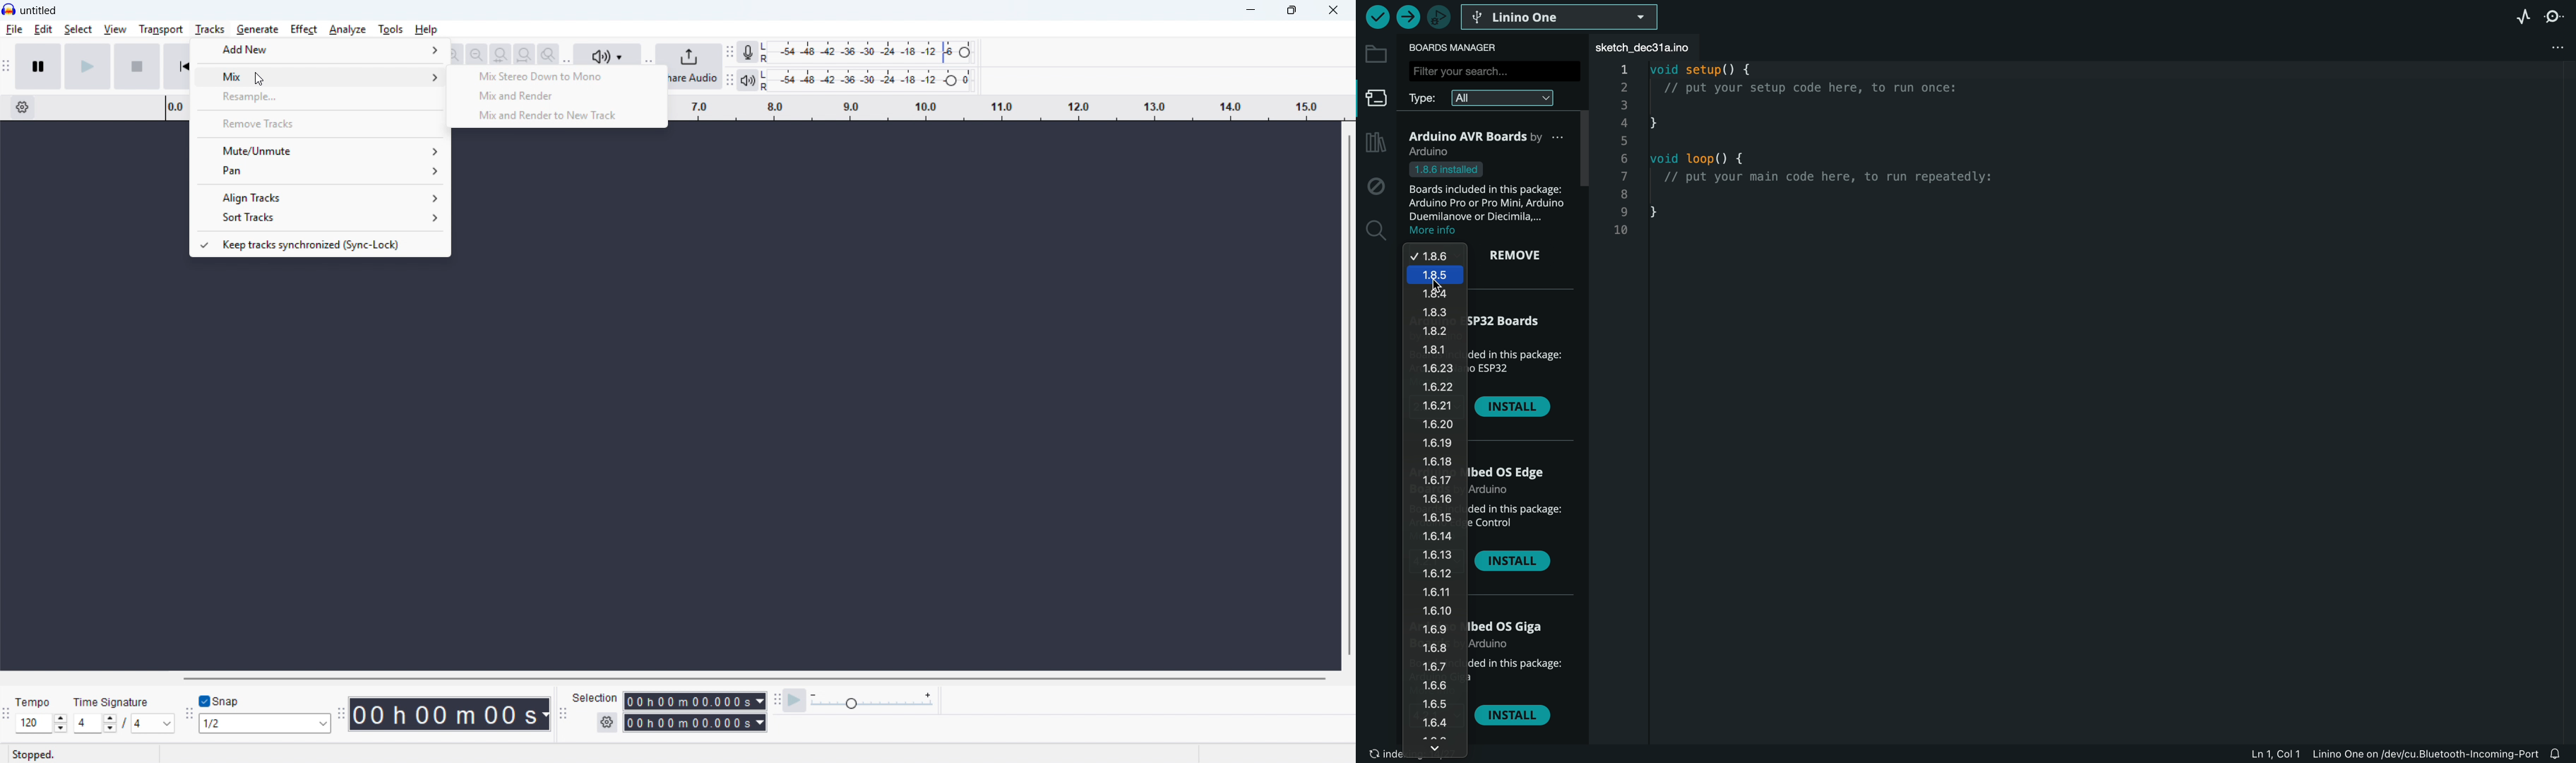 The width and height of the screenshot is (2576, 784). I want to click on Tracks , so click(210, 29).